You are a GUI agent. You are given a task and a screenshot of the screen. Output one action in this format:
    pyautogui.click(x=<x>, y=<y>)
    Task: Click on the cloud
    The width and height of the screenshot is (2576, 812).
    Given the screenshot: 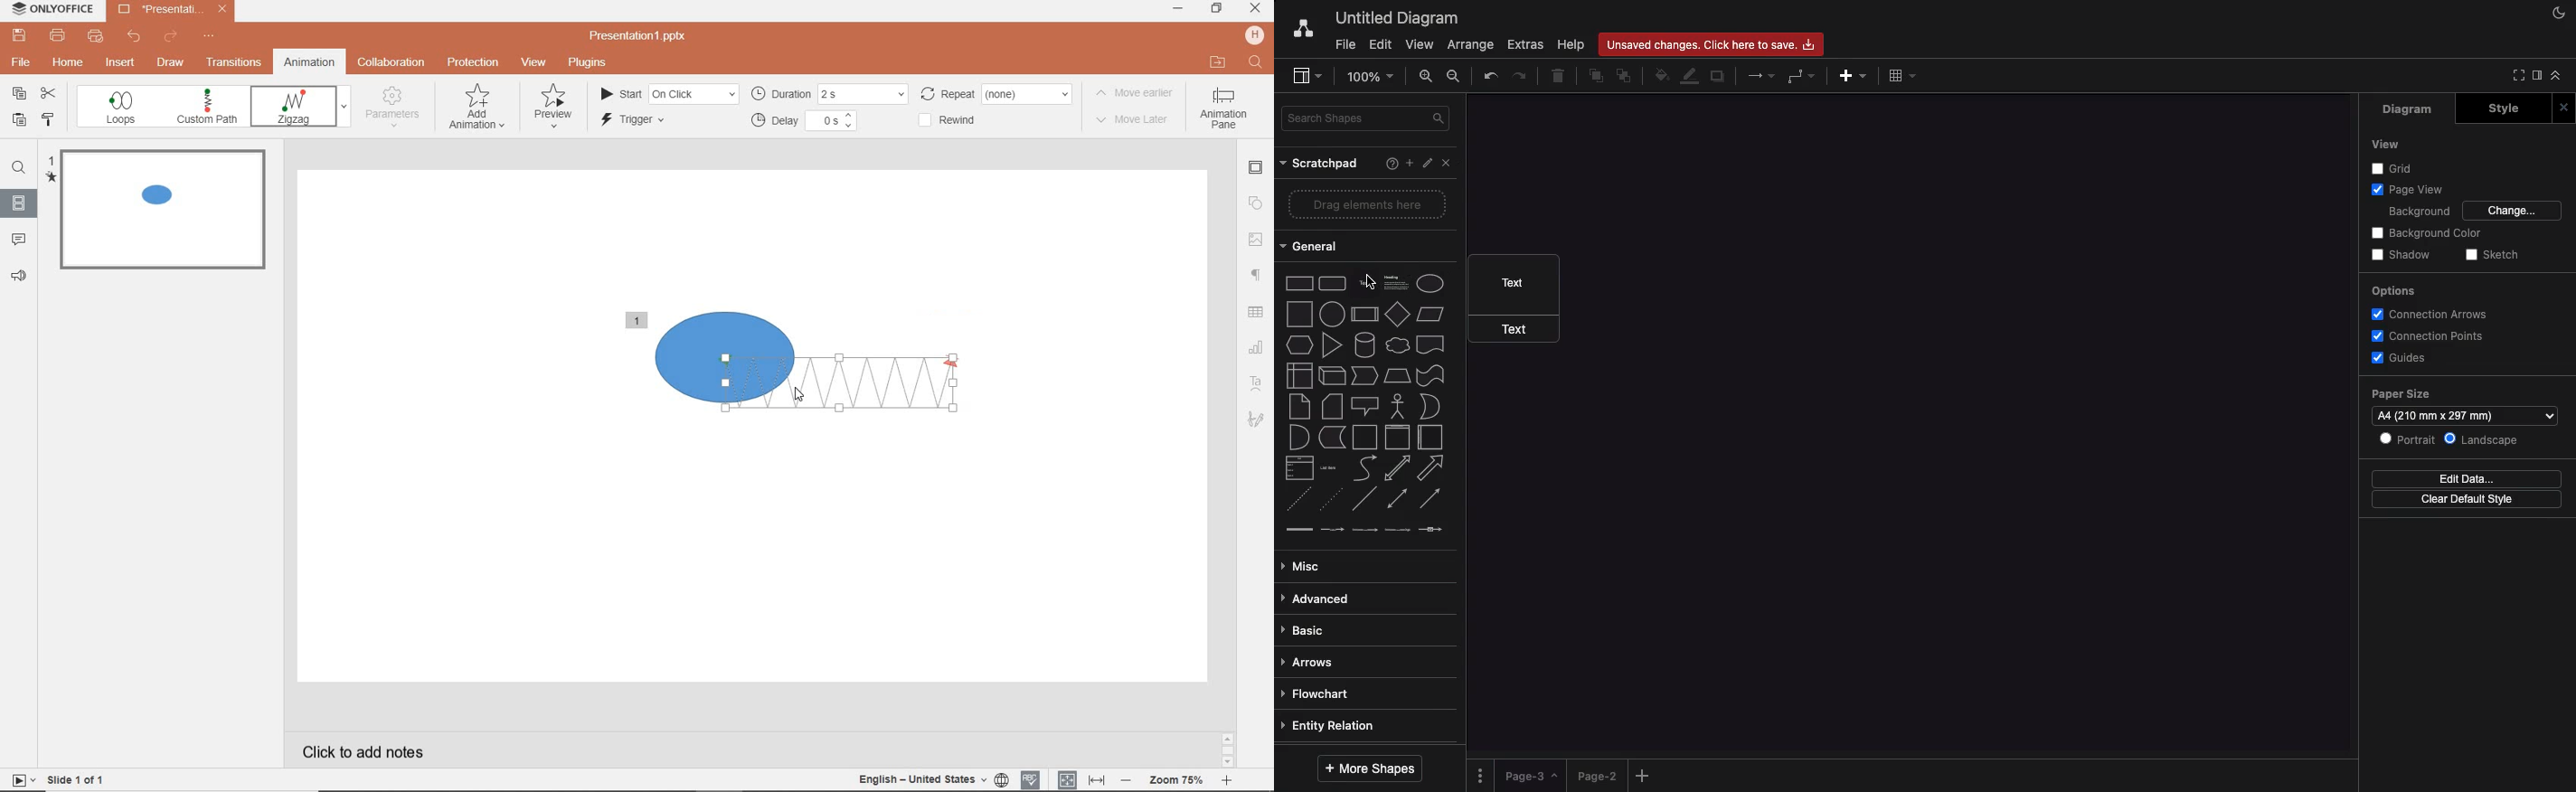 What is the action you would take?
    pyautogui.click(x=1398, y=345)
    